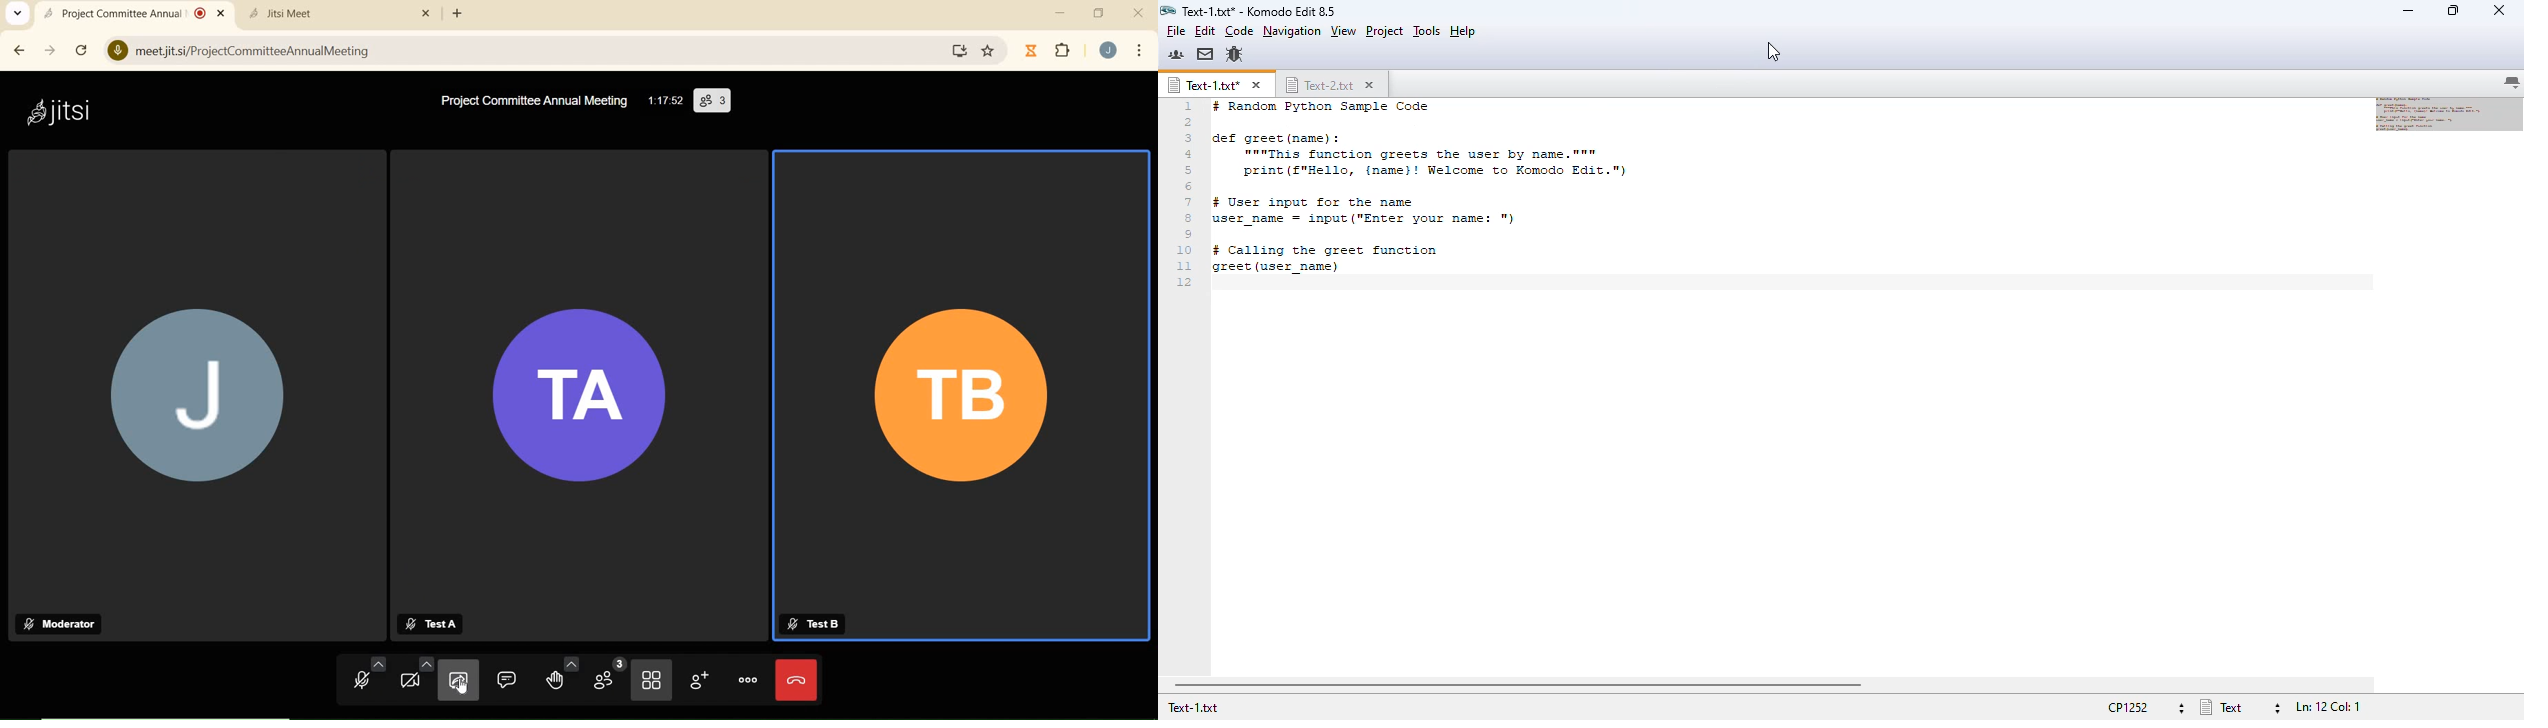 The width and height of the screenshot is (2548, 728). What do you see at coordinates (1101, 13) in the screenshot?
I see `restore down` at bounding box center [1101, 13].